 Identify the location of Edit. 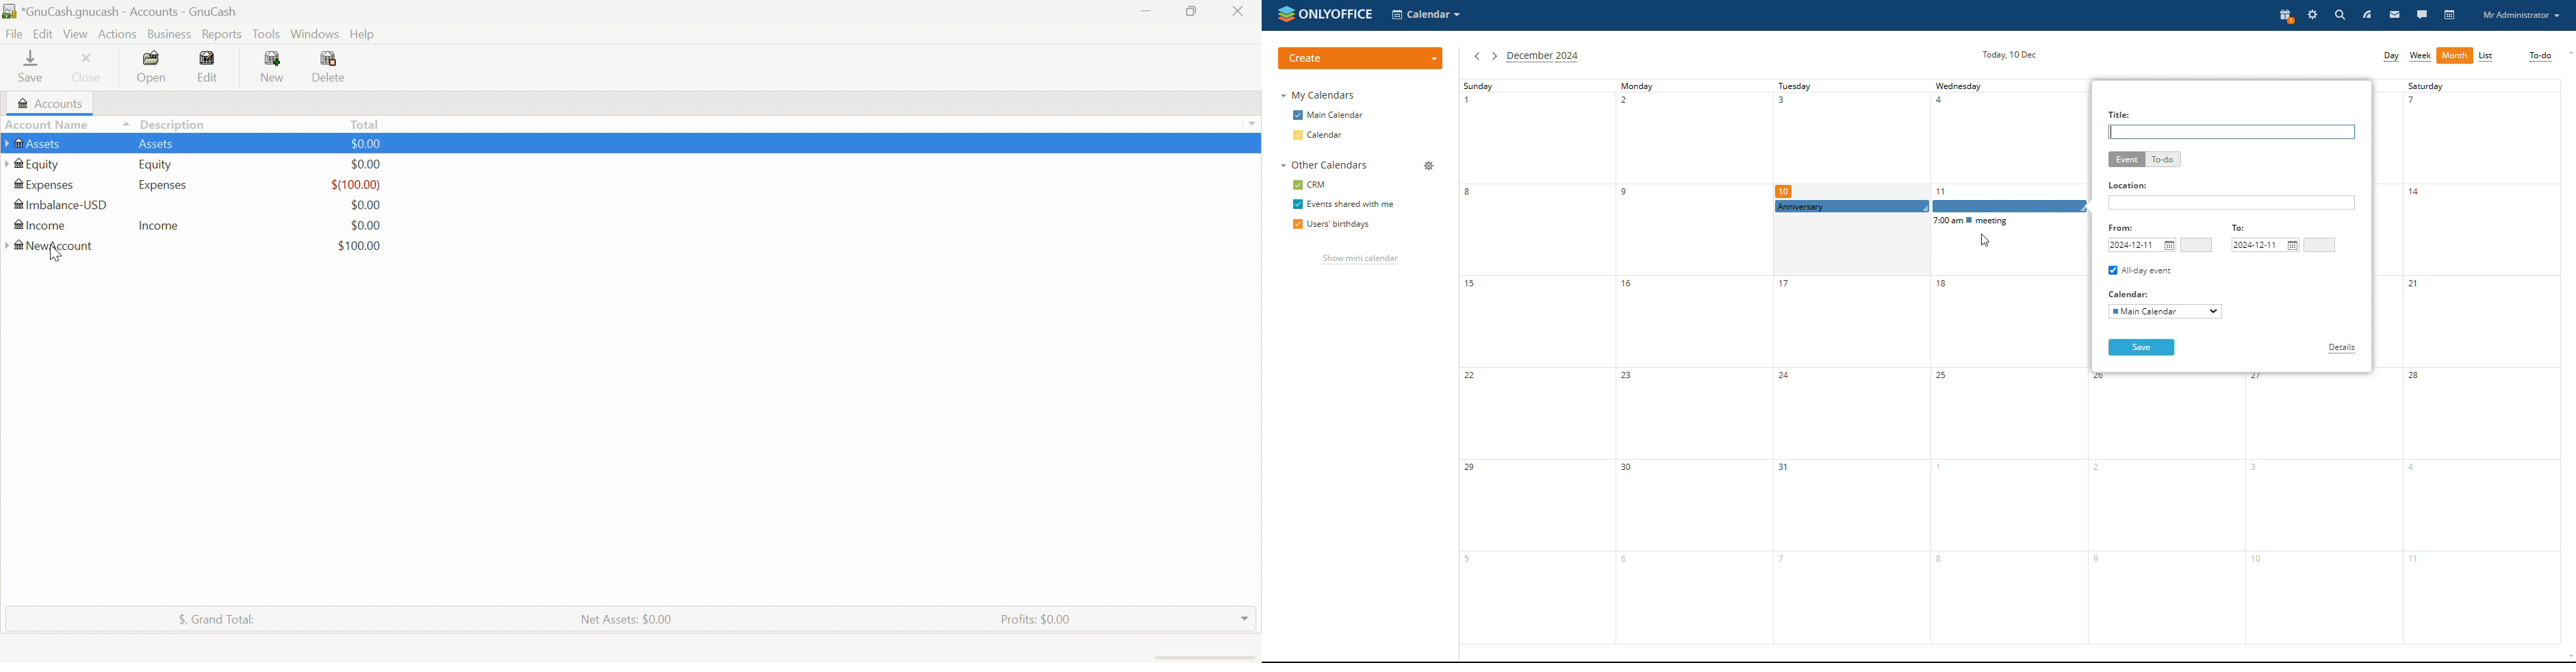
(208, 66).